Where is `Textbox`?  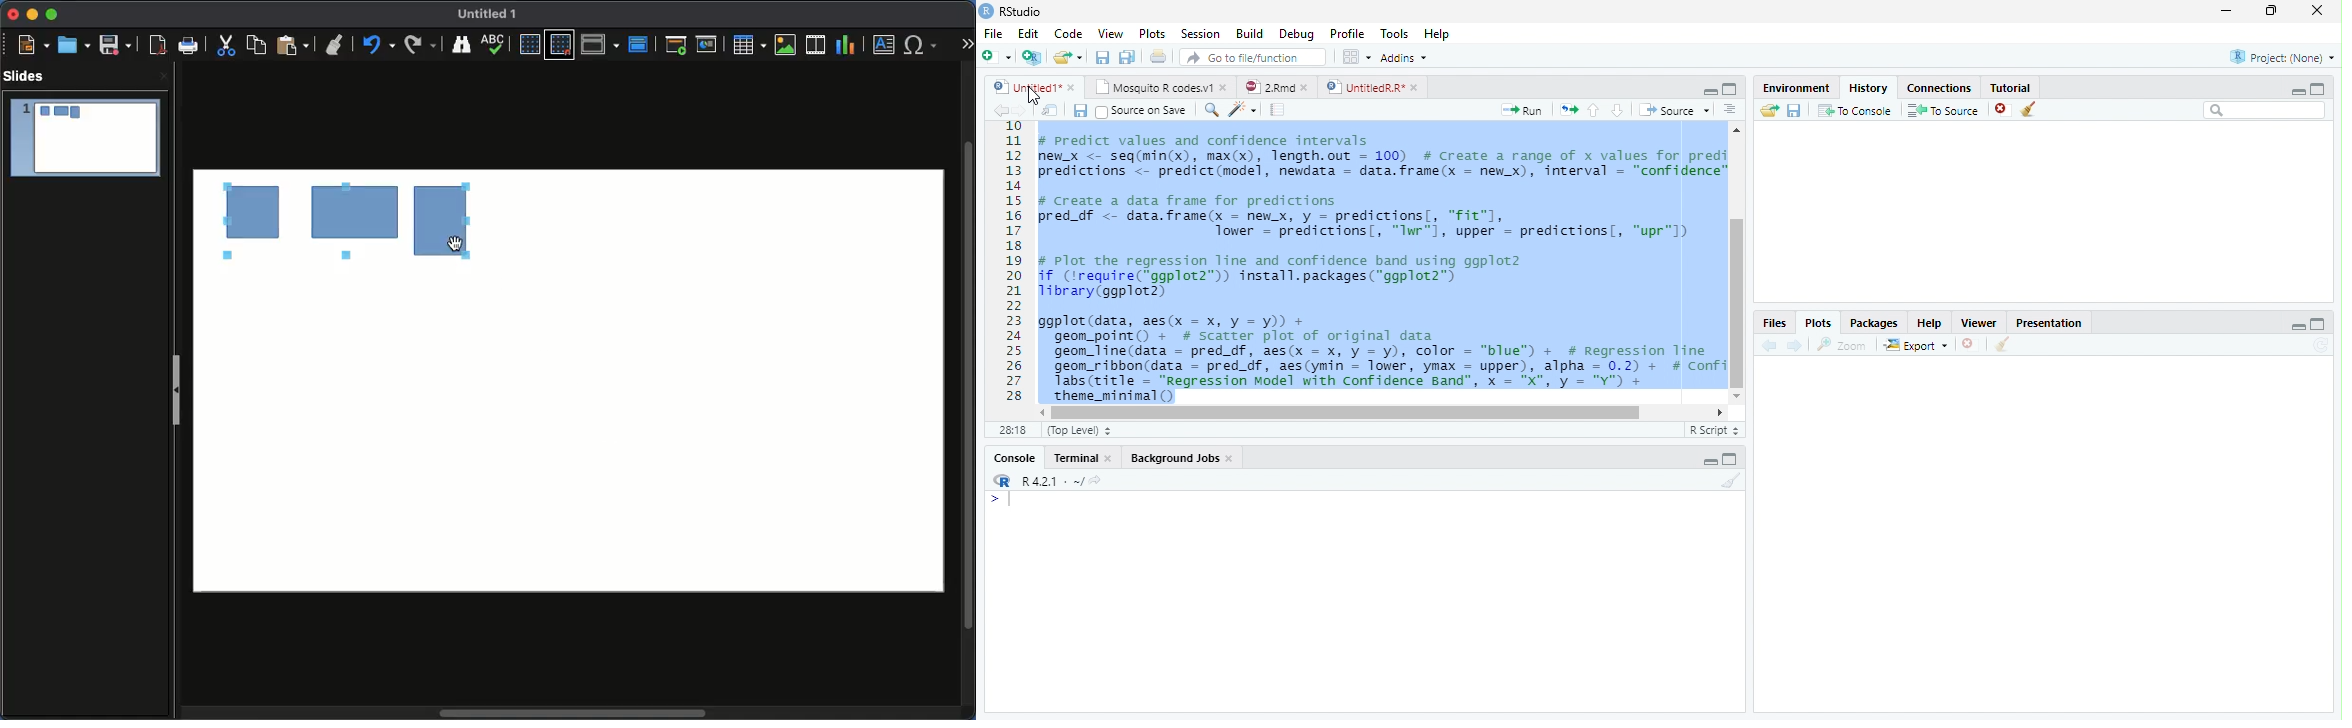
Textbox is located at coordinates (884, 46).